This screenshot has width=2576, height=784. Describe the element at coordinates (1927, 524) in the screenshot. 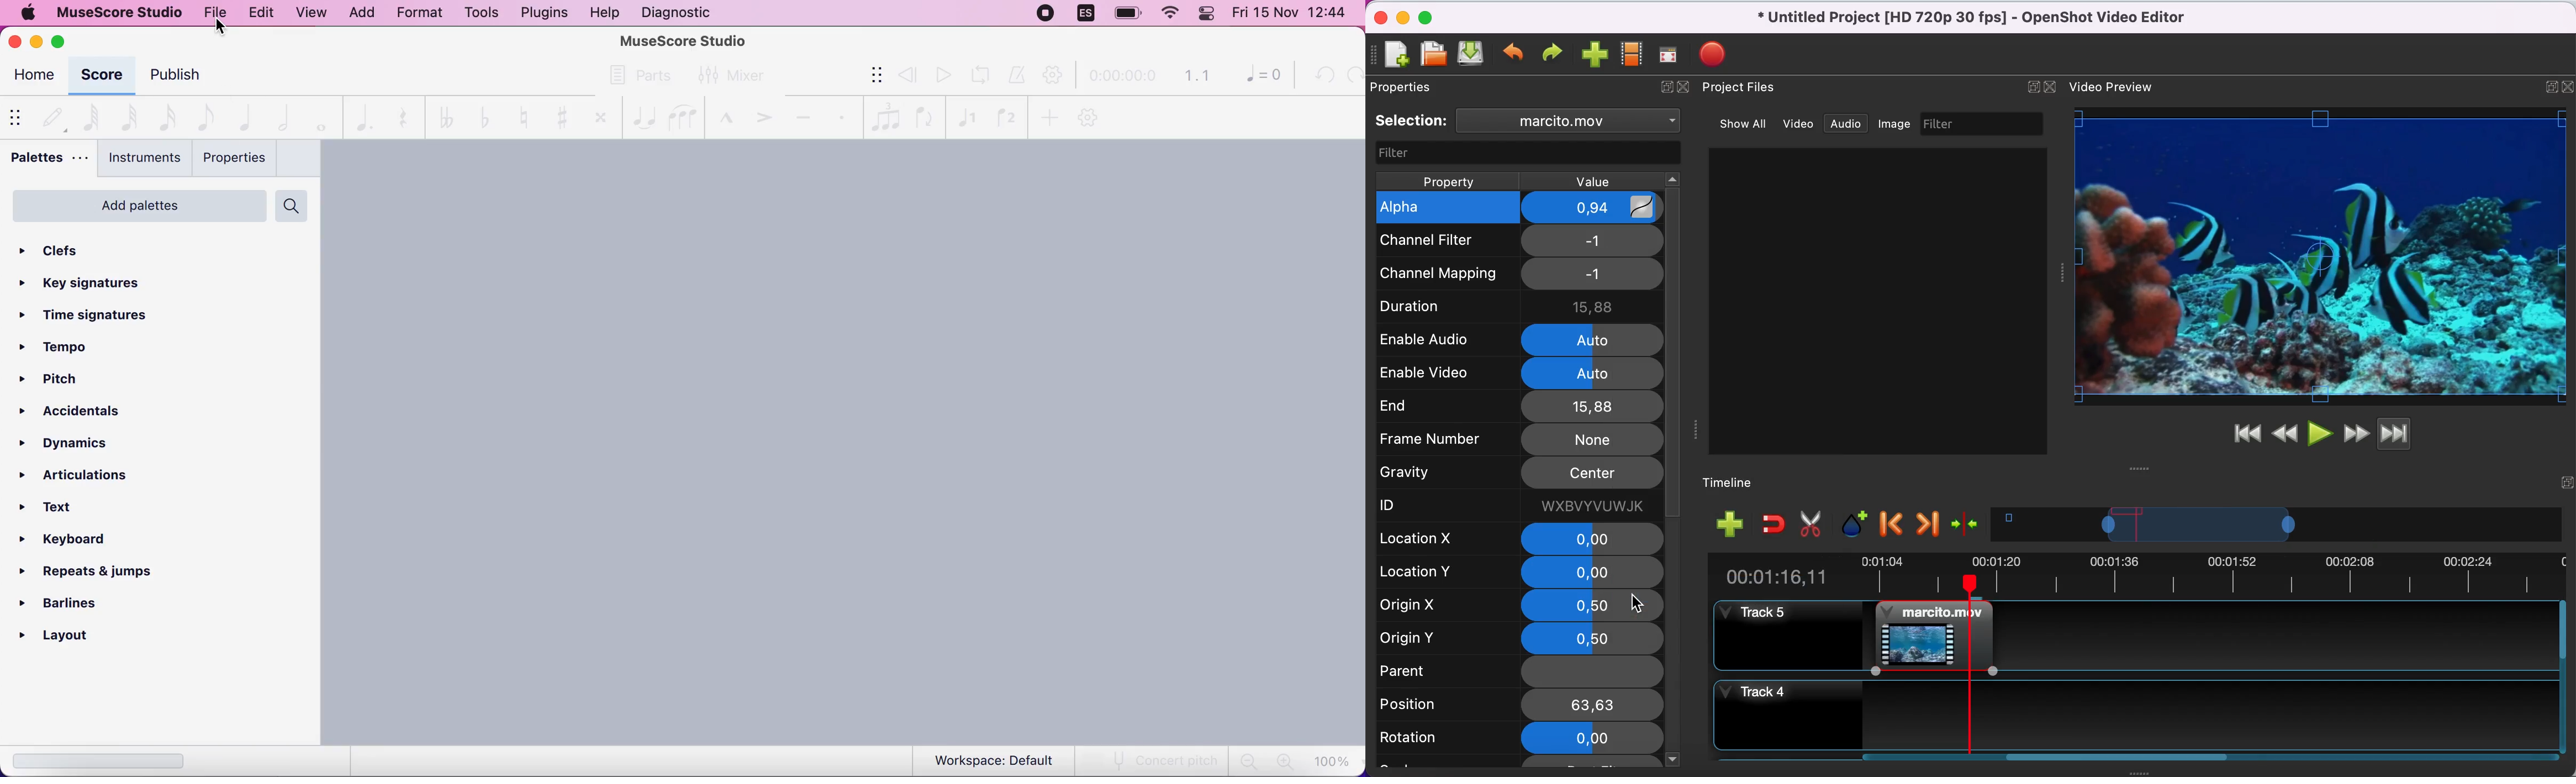

I see `next marker` at that location.